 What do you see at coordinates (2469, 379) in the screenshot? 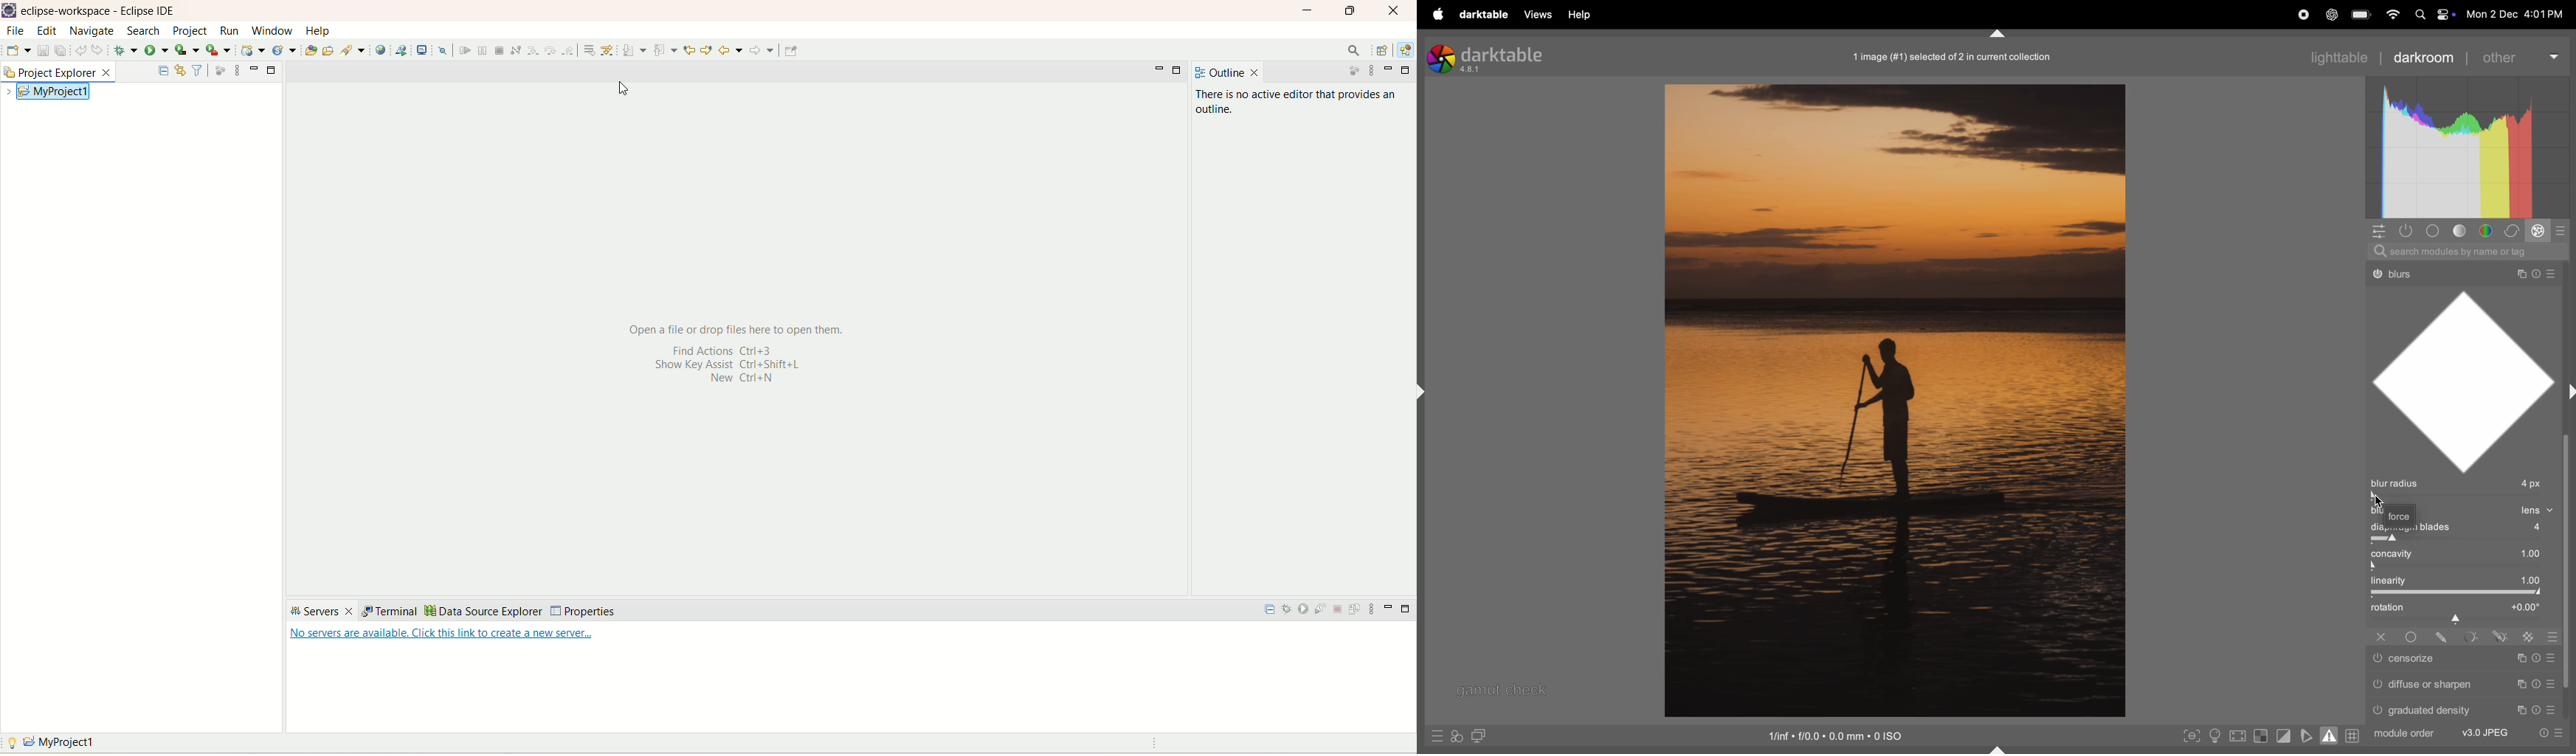
I see `shape` at bounding box center [2469, 379].